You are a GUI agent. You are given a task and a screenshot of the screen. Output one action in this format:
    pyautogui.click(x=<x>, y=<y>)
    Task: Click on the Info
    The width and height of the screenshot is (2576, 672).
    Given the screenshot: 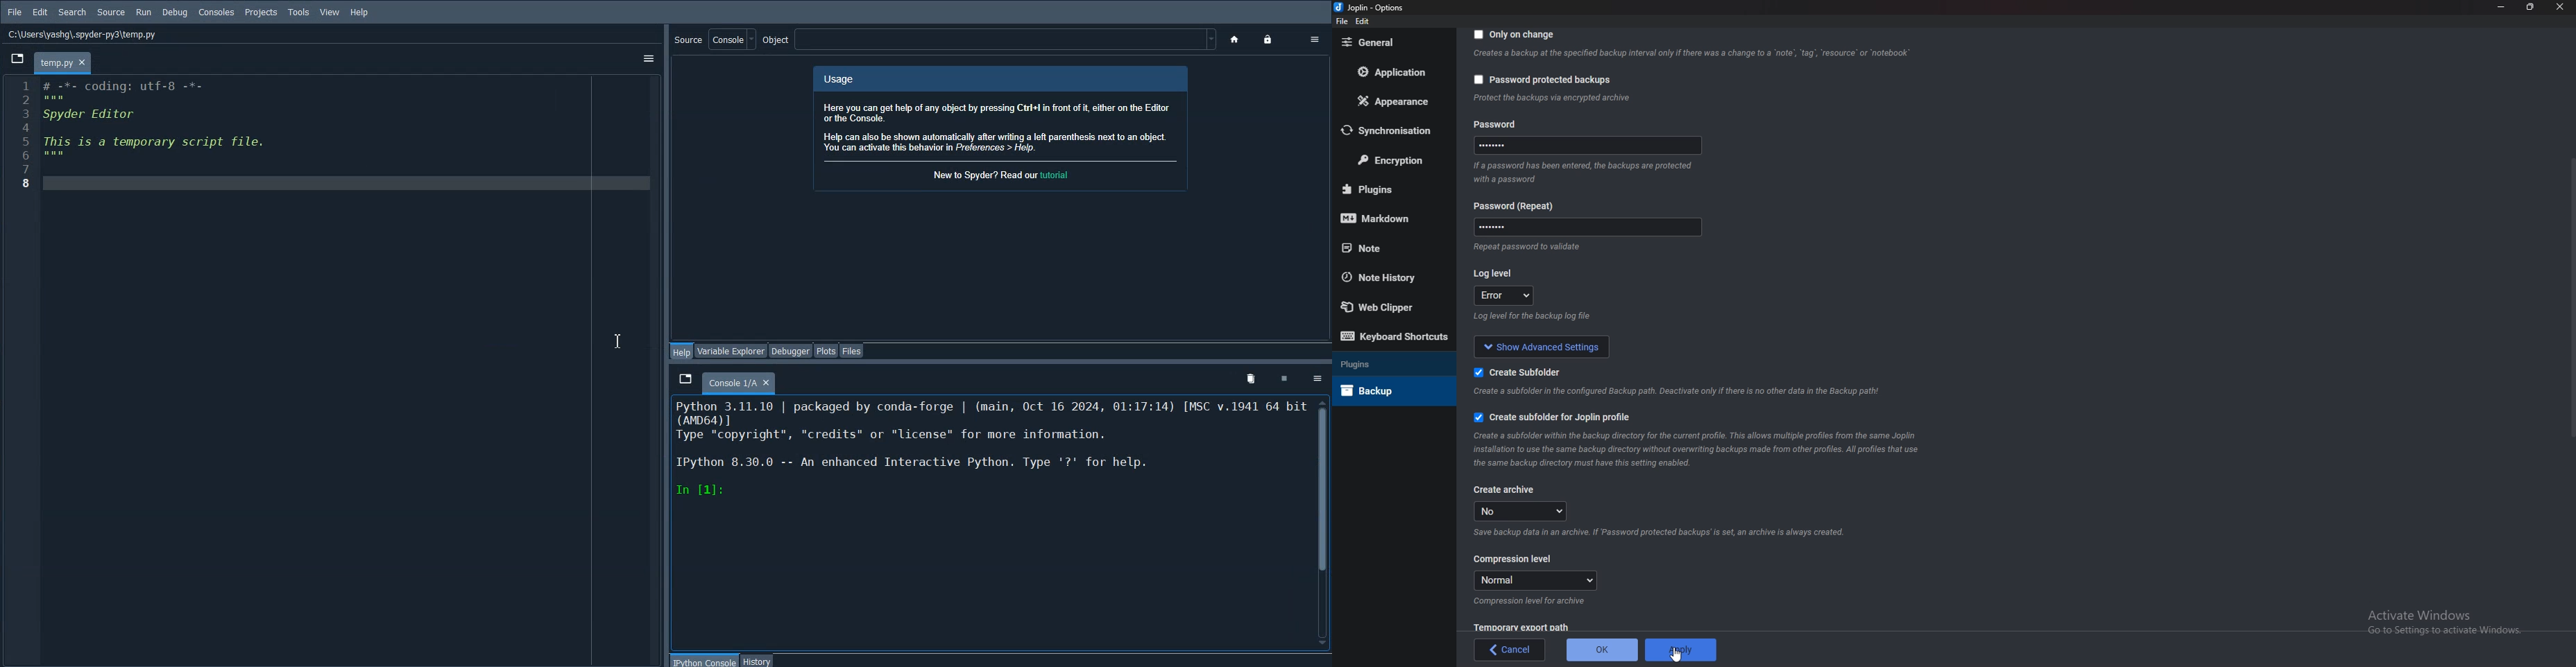 What is the action you would take?
    pyautogui.click(x=1691, y=55)
    